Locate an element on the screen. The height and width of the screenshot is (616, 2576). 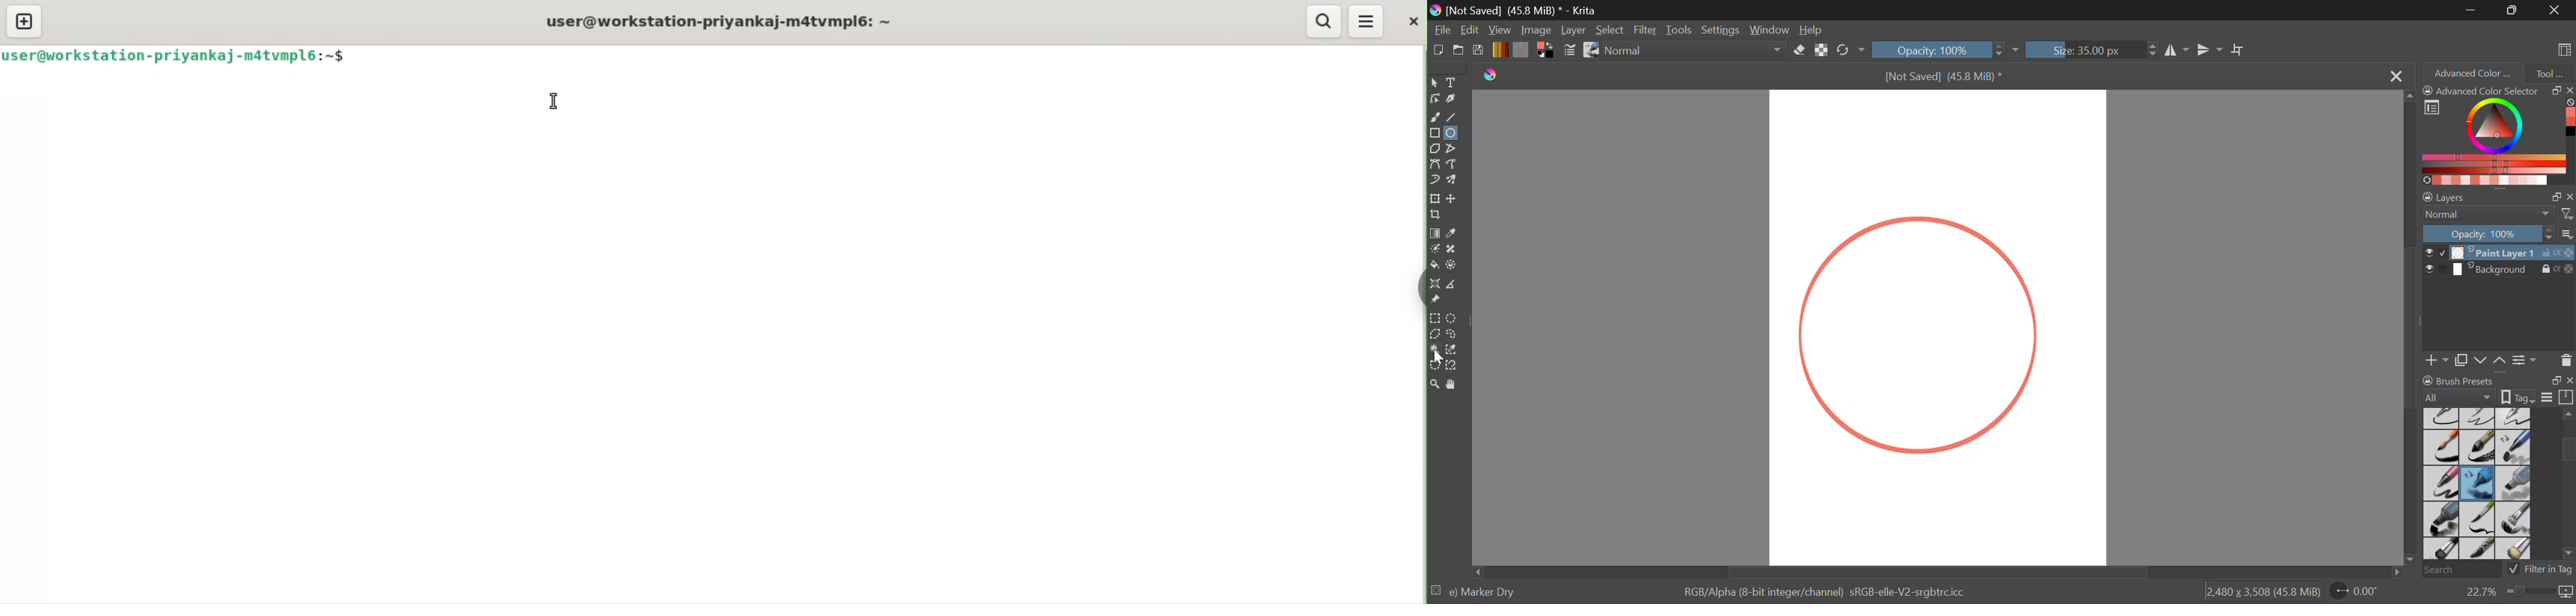
Crop is located at coordinates (2239, 50).